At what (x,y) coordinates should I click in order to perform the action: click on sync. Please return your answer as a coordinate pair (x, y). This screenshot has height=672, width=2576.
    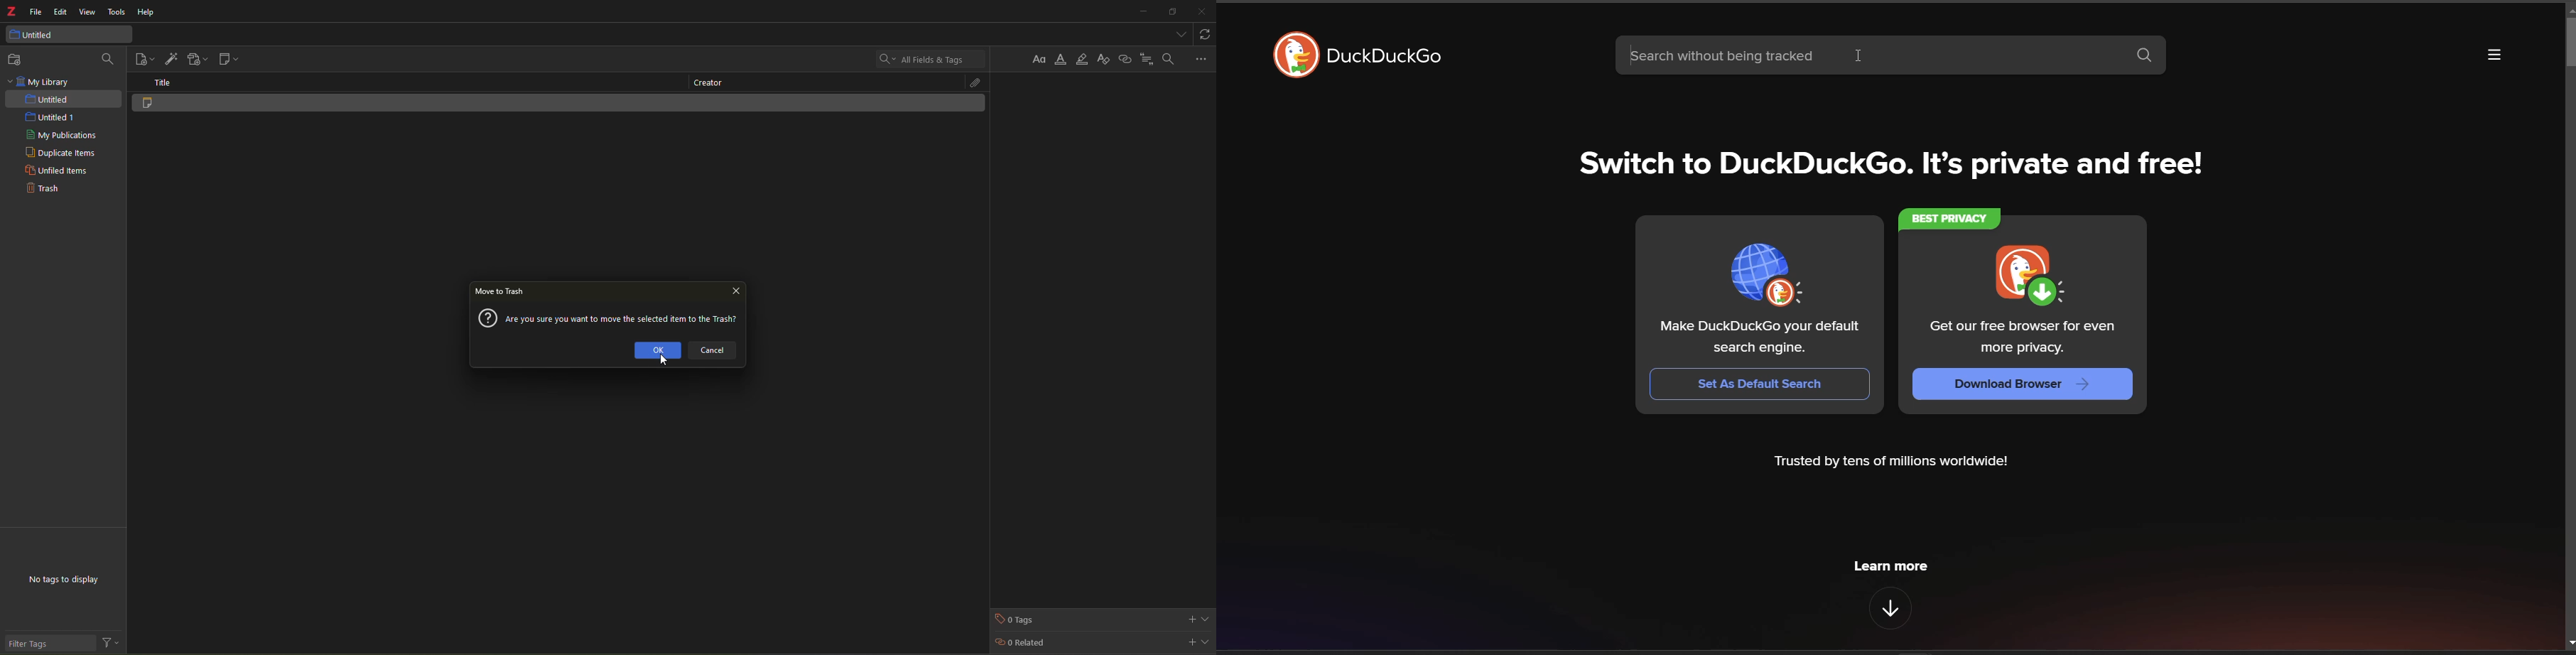
    Looking at the image, I should click on (1207, 33).